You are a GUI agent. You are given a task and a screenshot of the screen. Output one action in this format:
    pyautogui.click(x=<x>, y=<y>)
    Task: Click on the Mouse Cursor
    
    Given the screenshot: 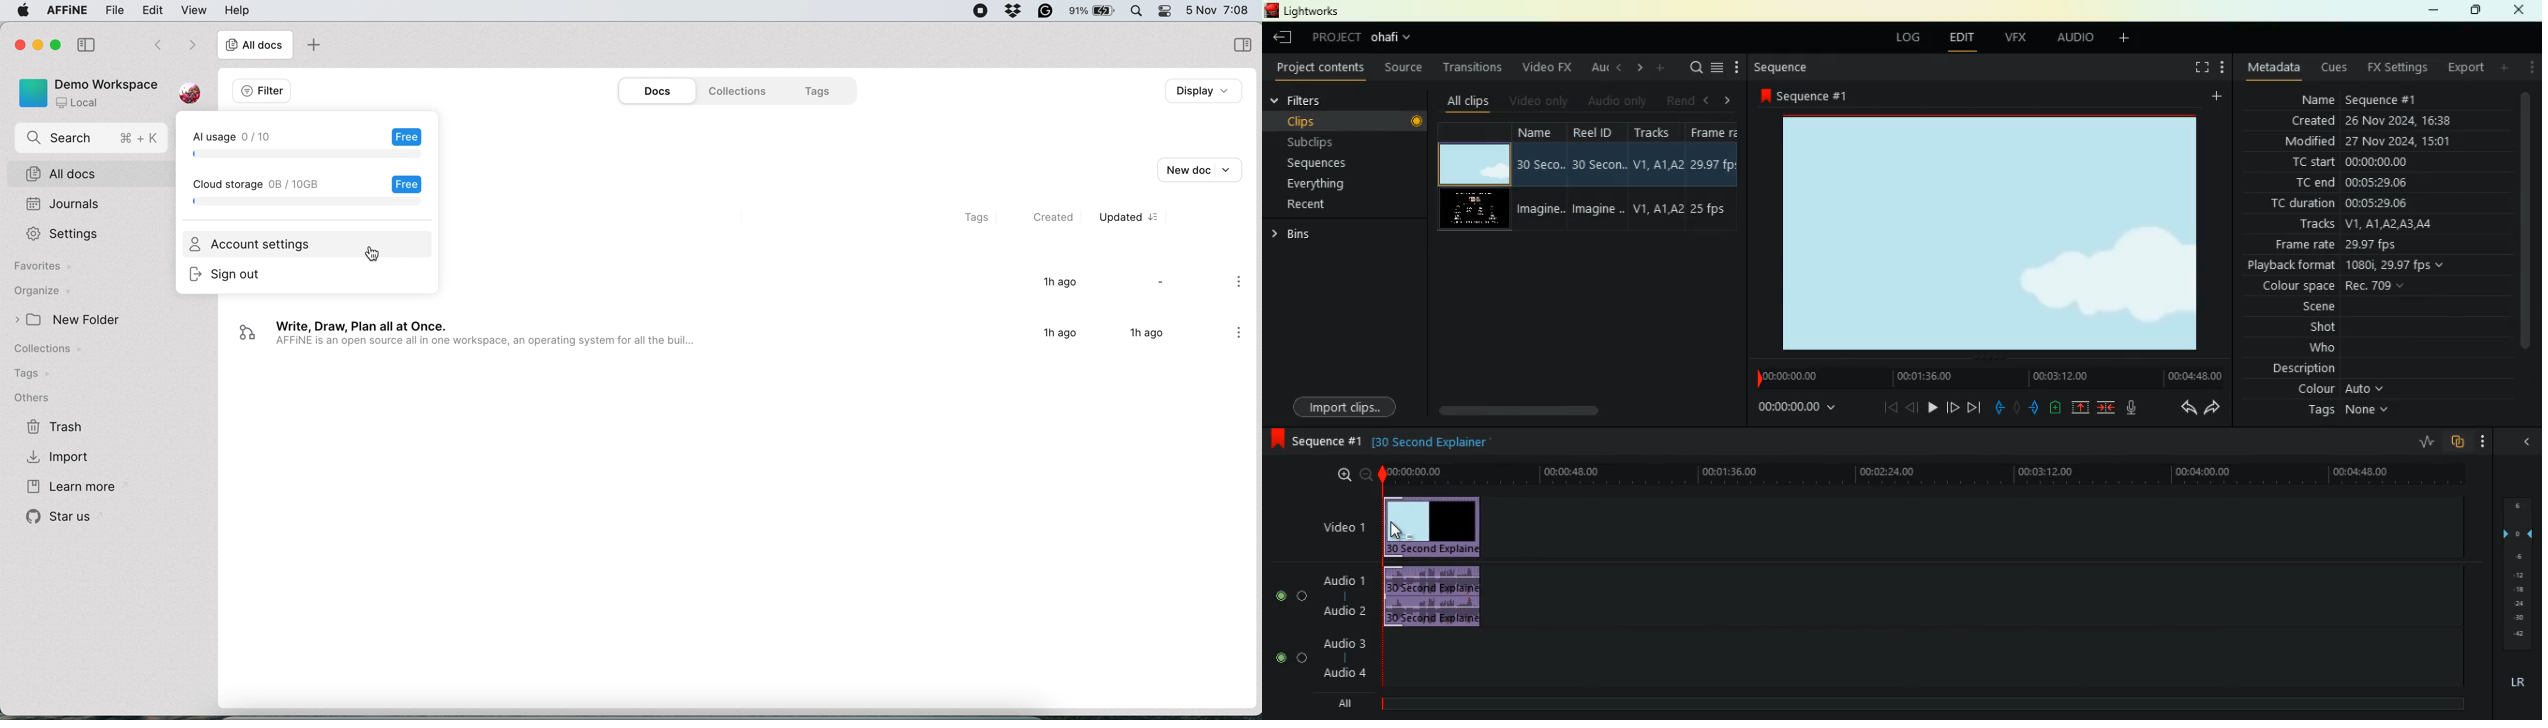 What is the action you would take?
    pyautogui.click(x=1402, y=533)
    